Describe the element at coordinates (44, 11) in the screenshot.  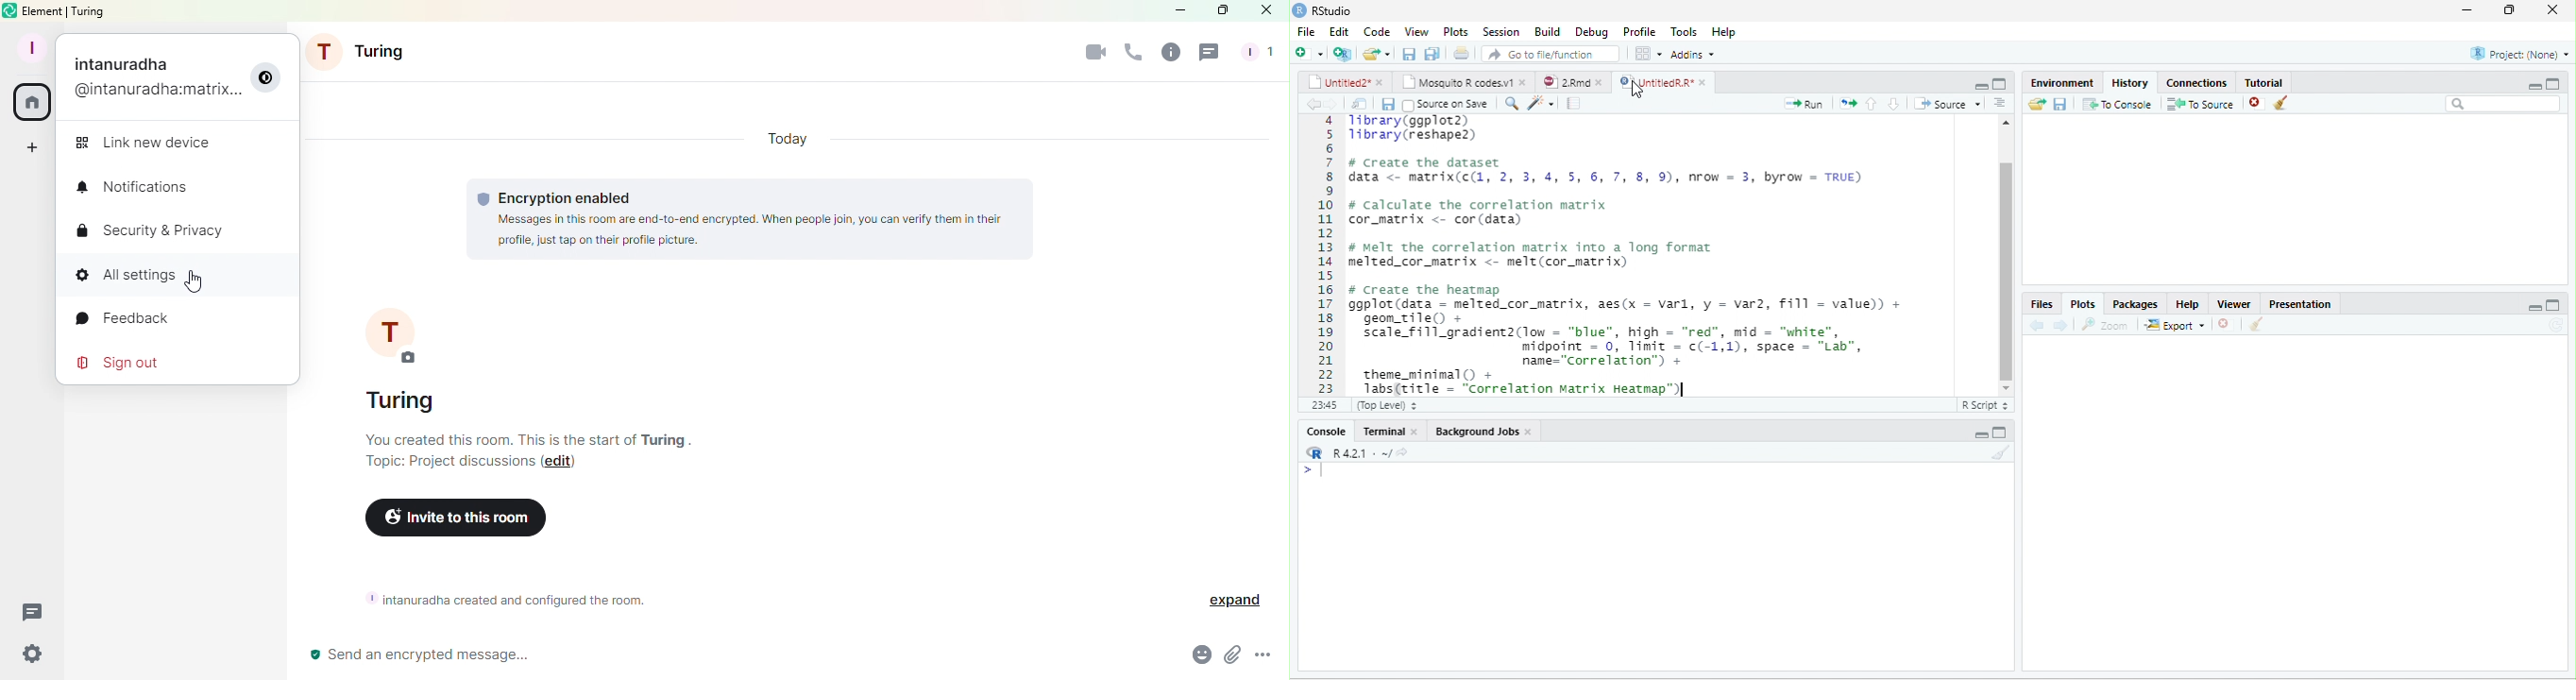
I see `element` at that location.